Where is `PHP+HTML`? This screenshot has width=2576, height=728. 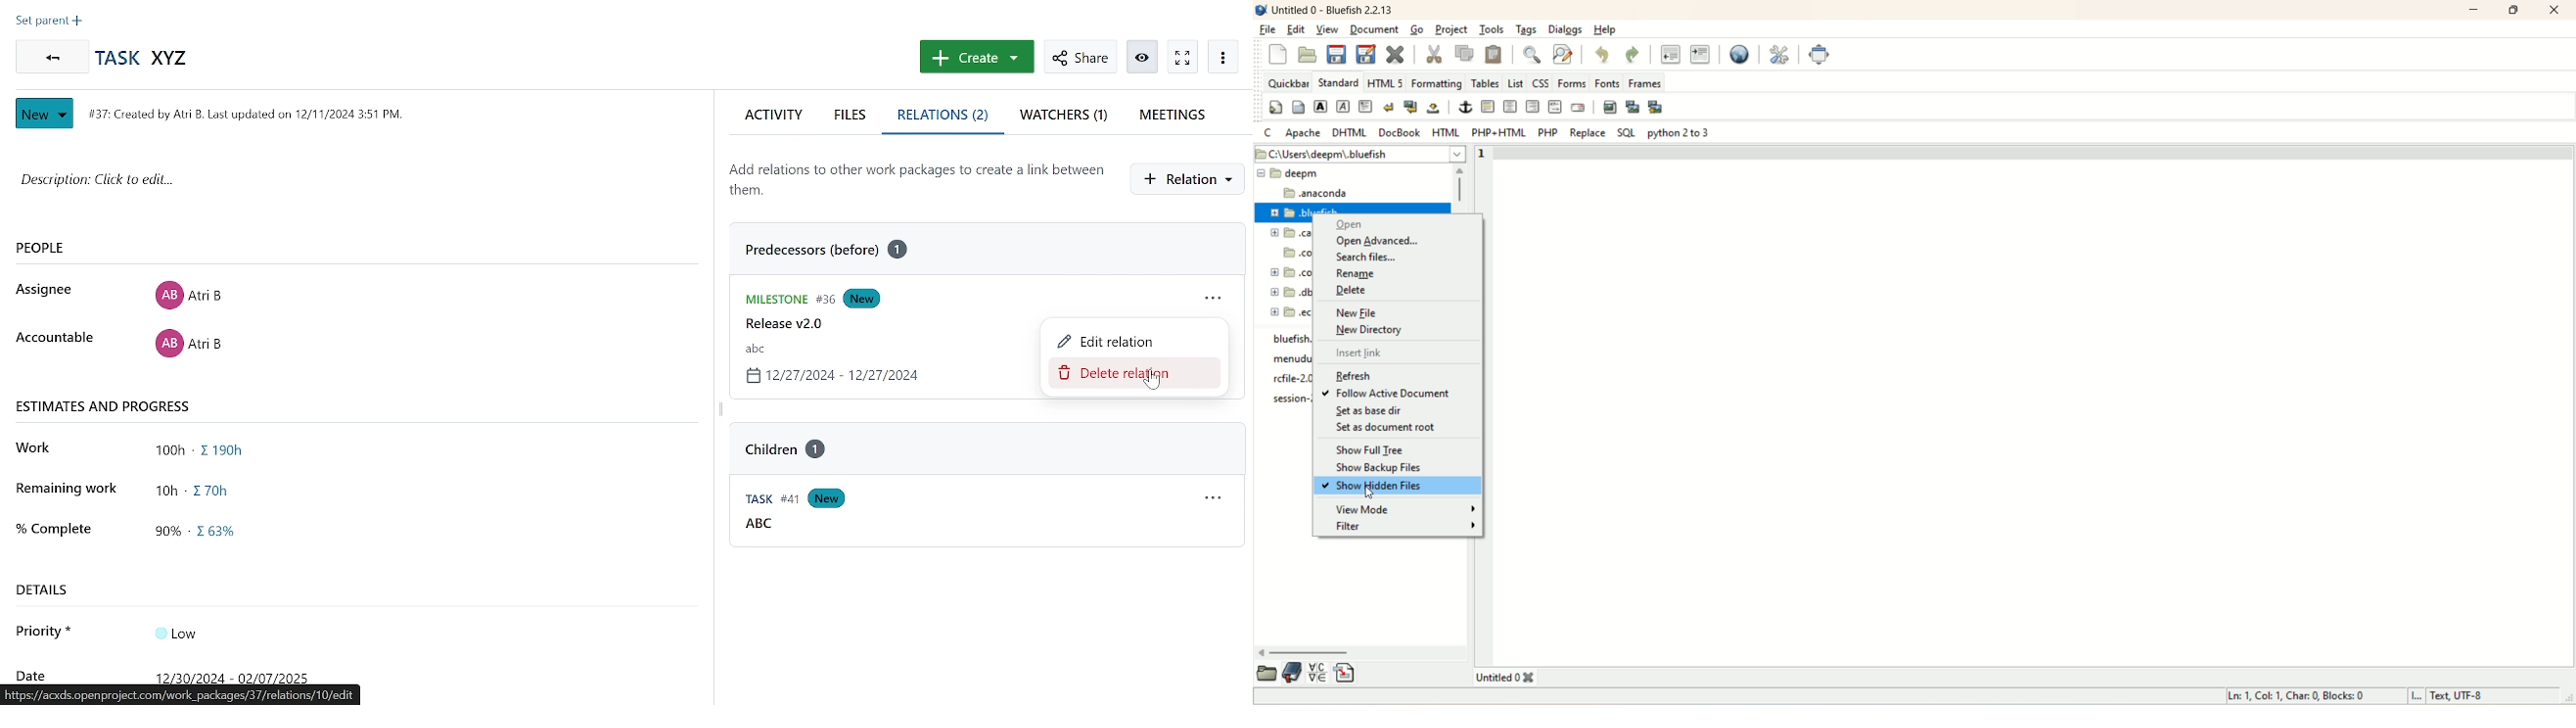 PHP+HTML is located at coordinates (1498, 132).